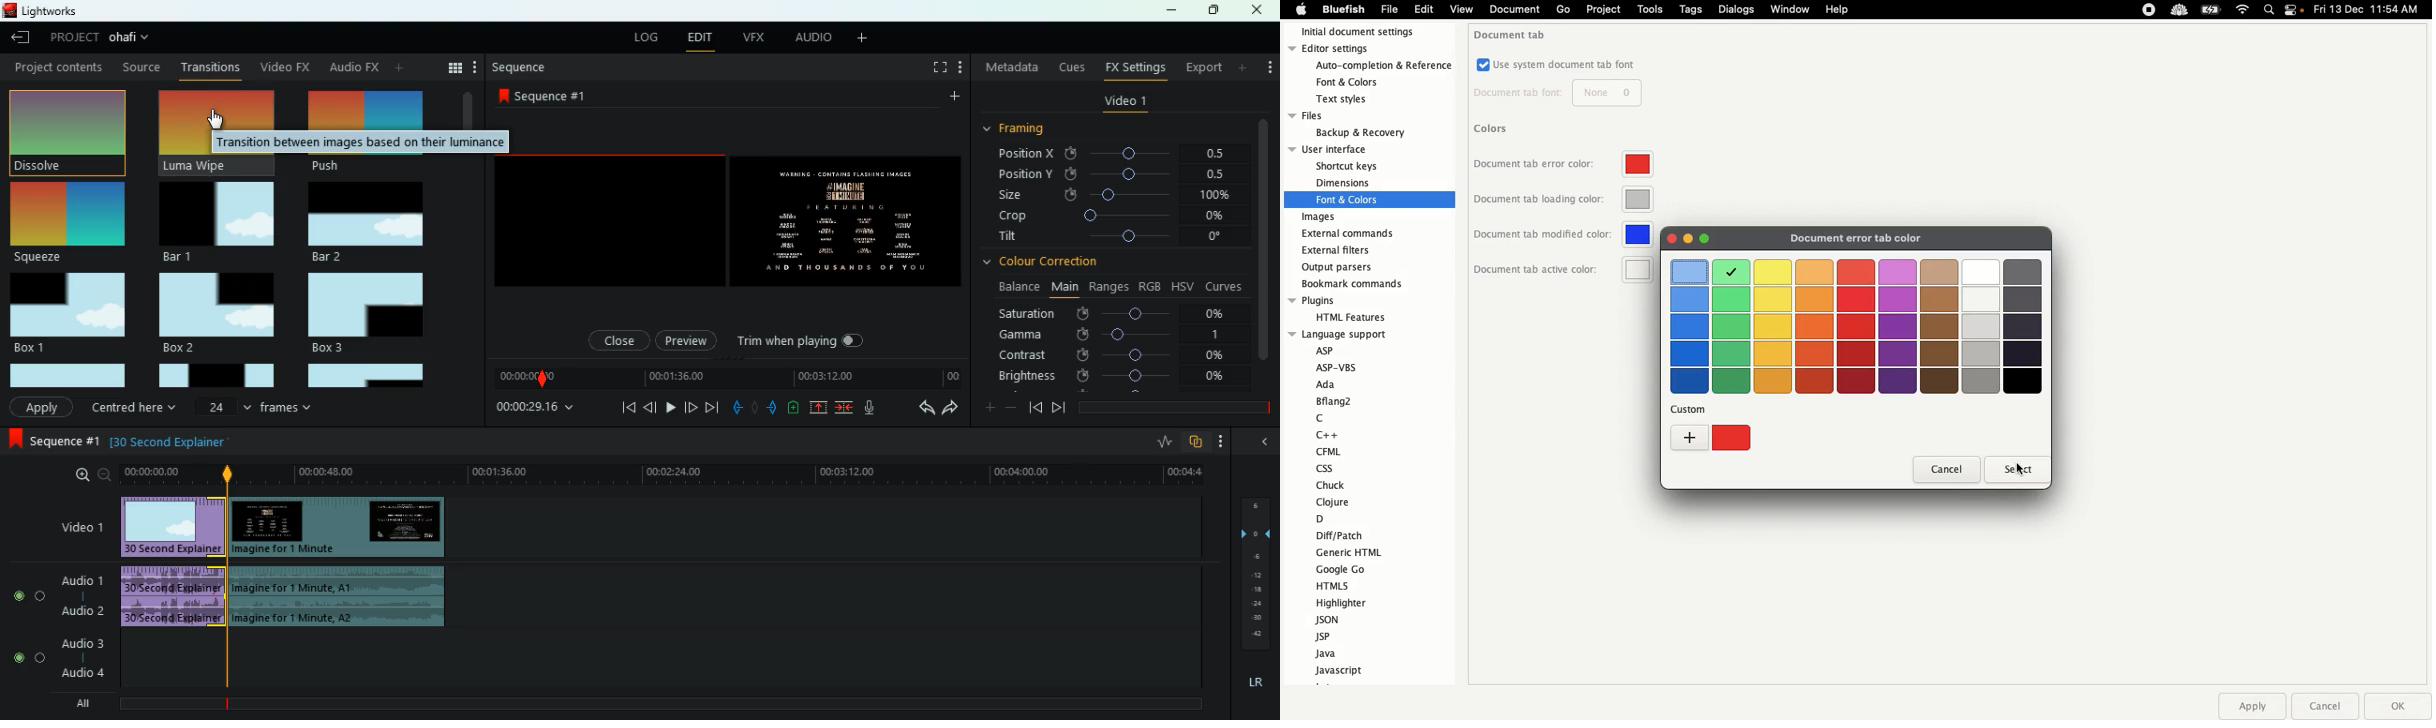 The width and height of the screenshot is (2436, 728). What do you see at coordinates (1692, 9) in the screenshot?
I see `Tags` at bounding box center [1692, 9].